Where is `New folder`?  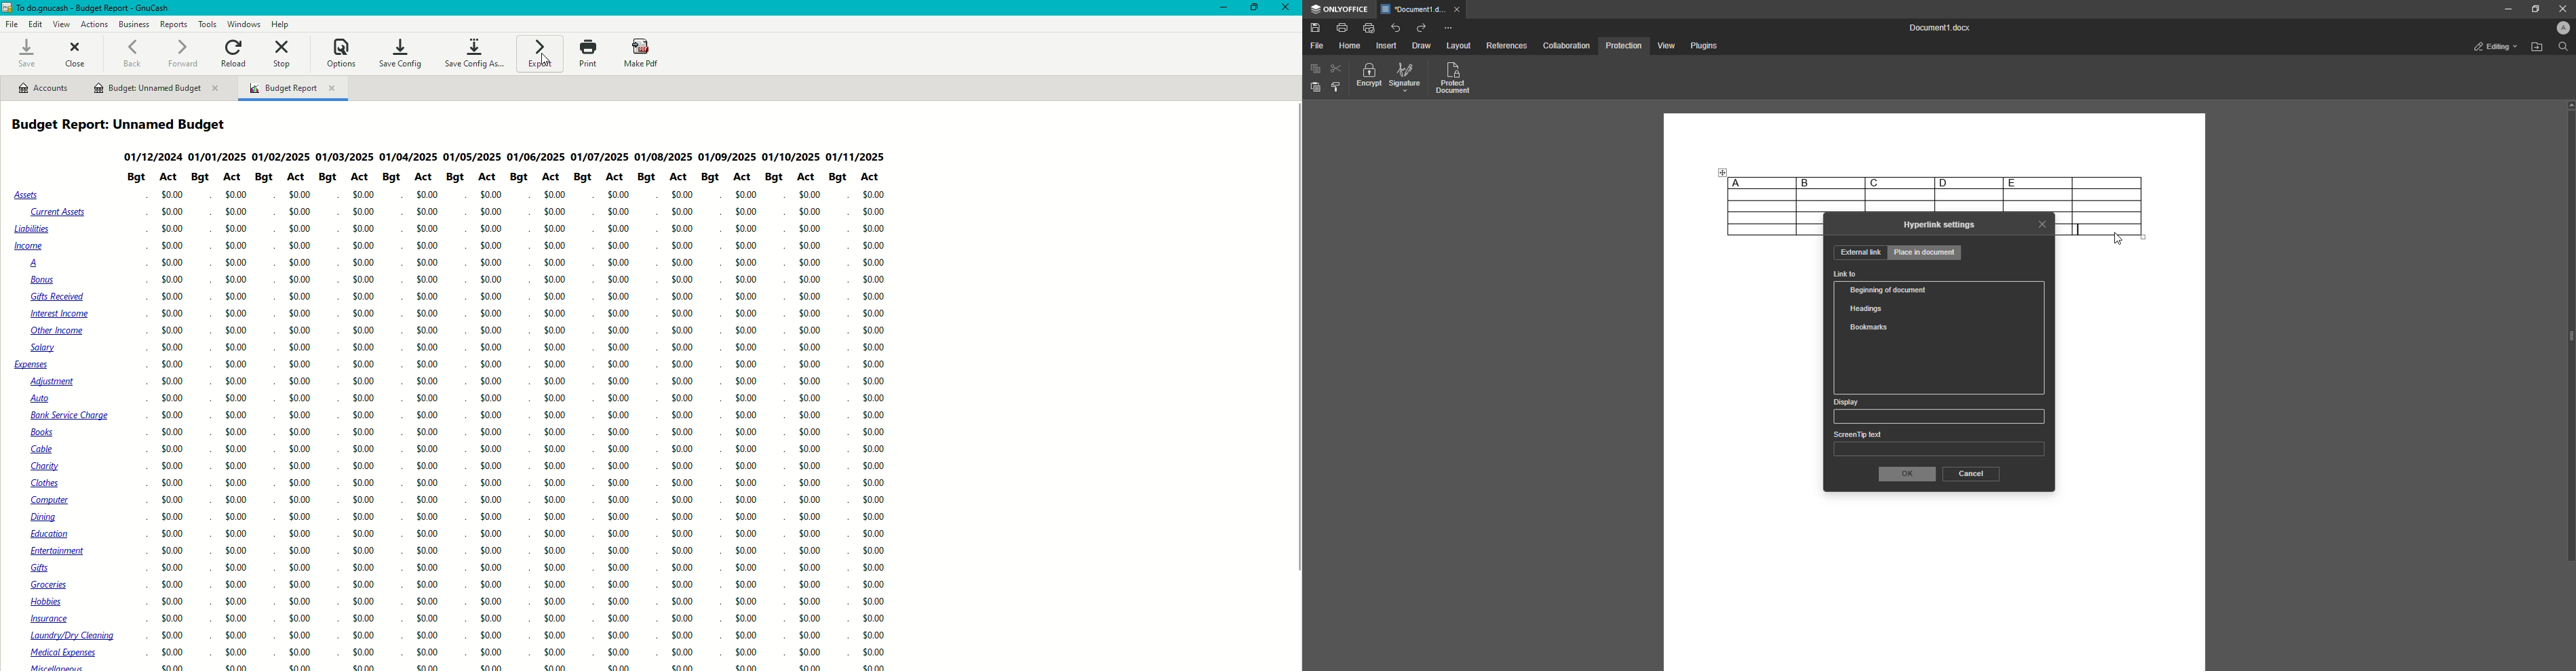 New folder is located at coordinates (2535, 48).